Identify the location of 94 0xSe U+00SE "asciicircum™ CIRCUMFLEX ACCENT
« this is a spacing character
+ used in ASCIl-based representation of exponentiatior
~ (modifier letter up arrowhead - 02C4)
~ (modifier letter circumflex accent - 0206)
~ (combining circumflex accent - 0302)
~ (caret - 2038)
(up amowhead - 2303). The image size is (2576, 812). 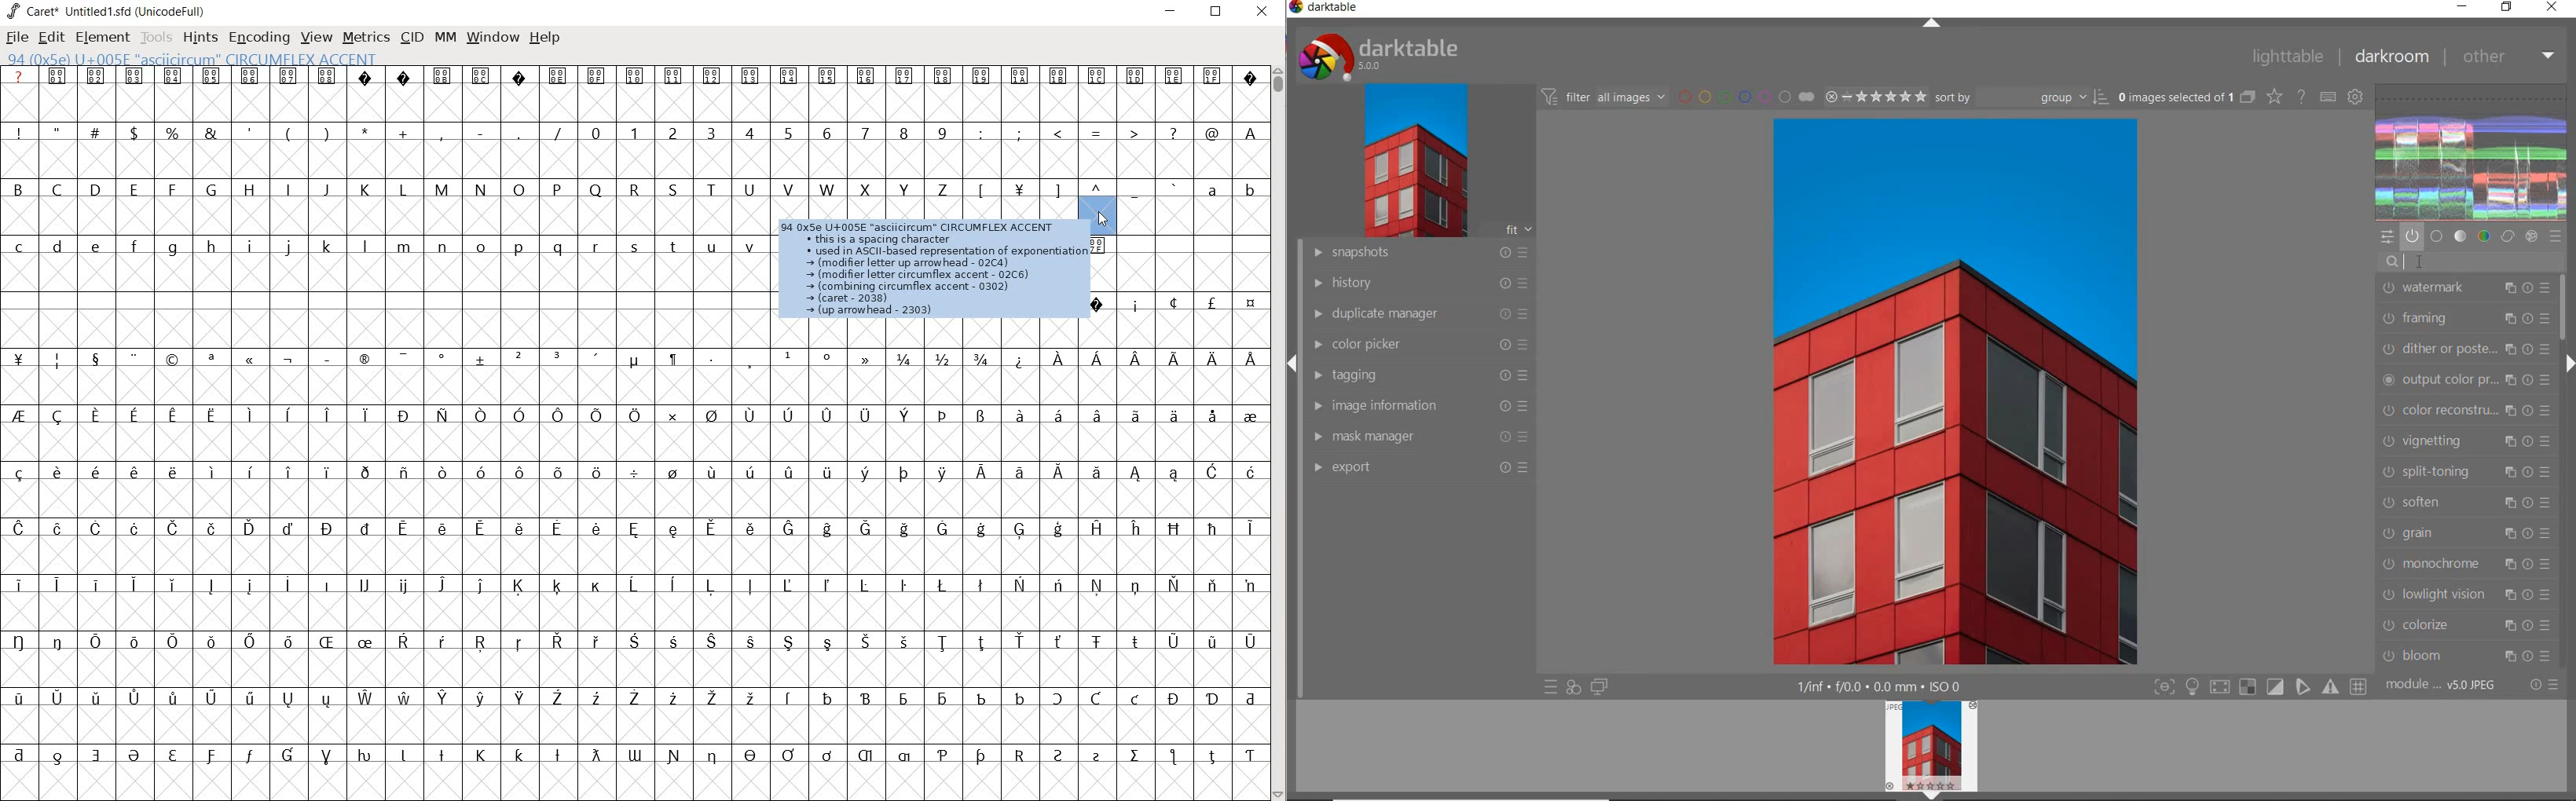
(931, 268).